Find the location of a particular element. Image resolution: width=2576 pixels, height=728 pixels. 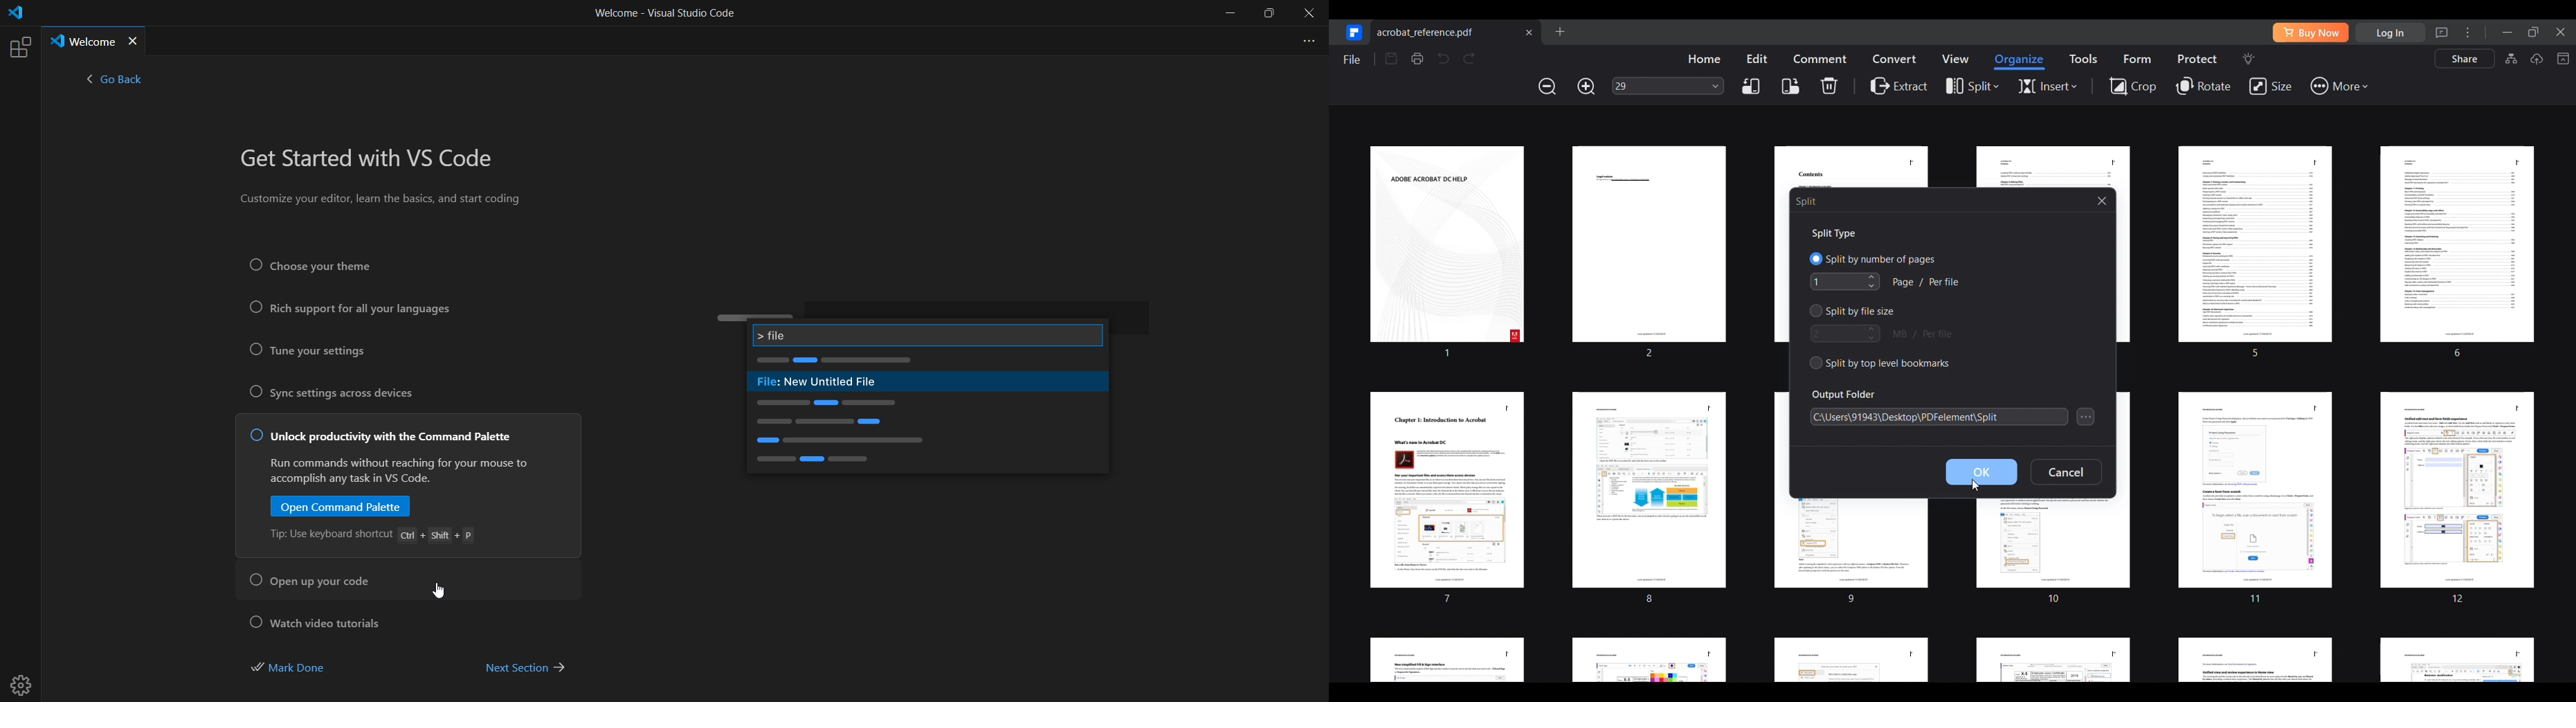

maximize is located at coordinates (1271, 14).